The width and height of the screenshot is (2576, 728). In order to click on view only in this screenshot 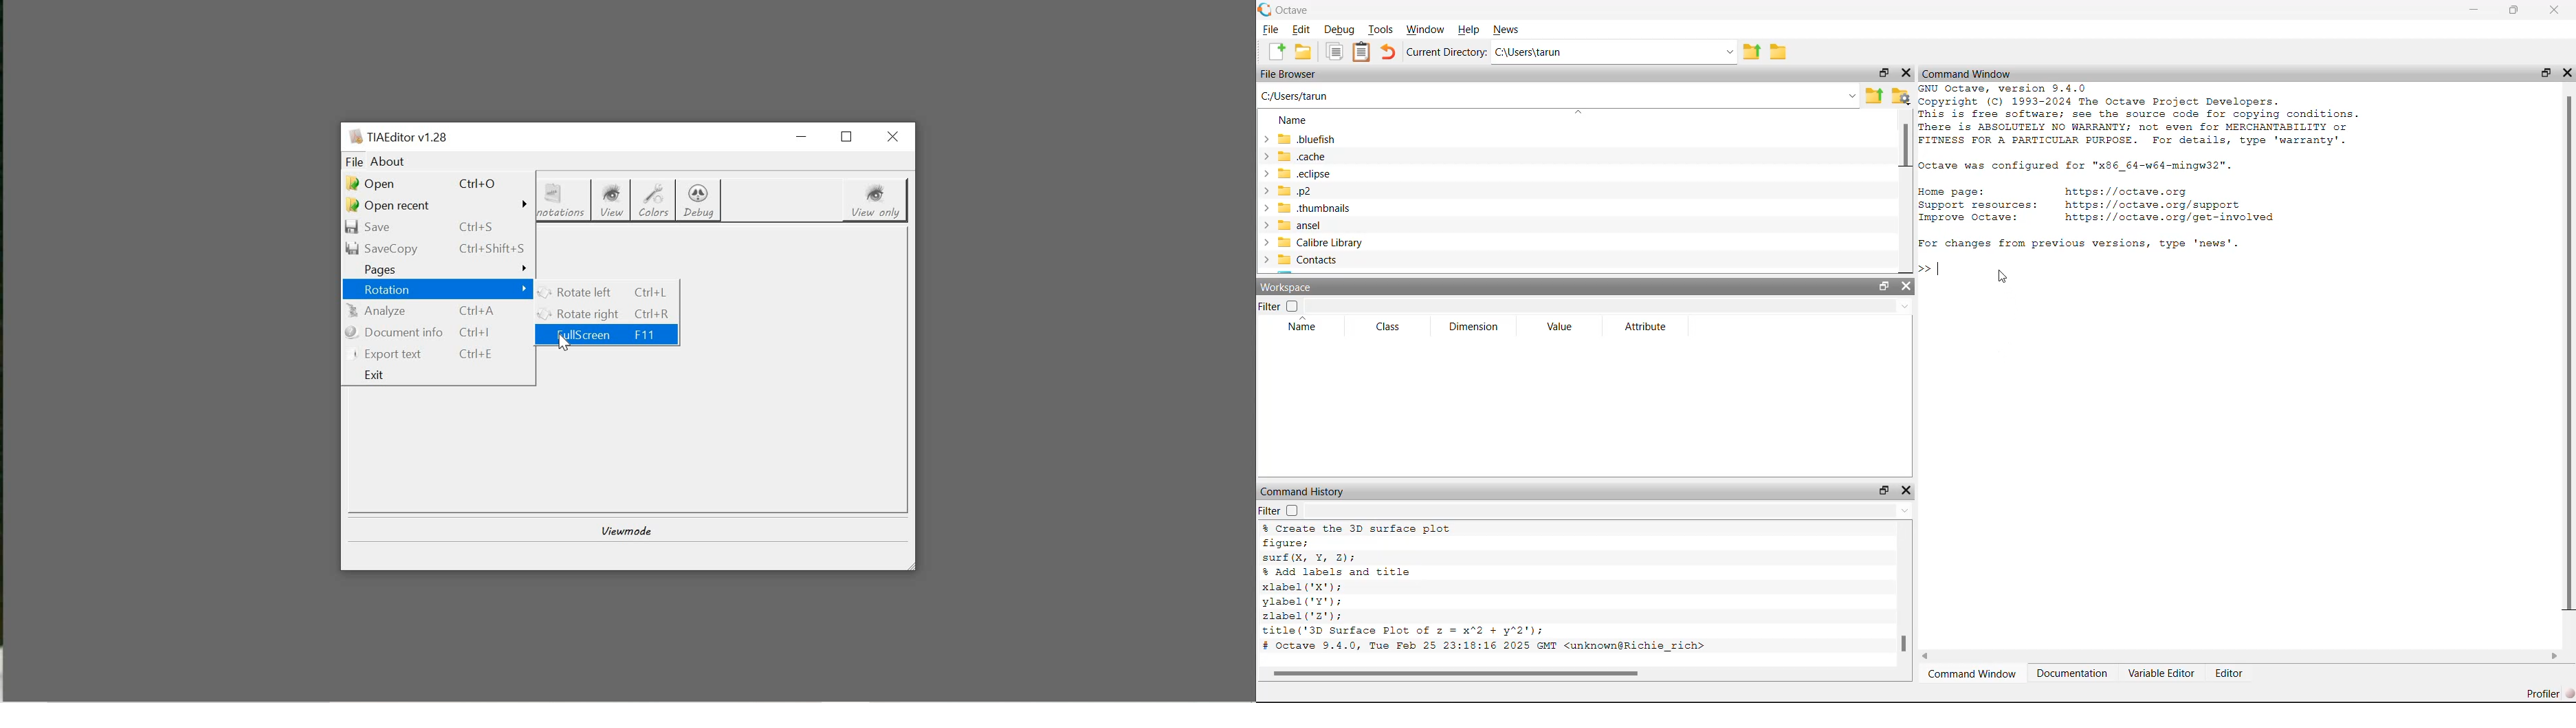, I will do `click(876, 201)`.